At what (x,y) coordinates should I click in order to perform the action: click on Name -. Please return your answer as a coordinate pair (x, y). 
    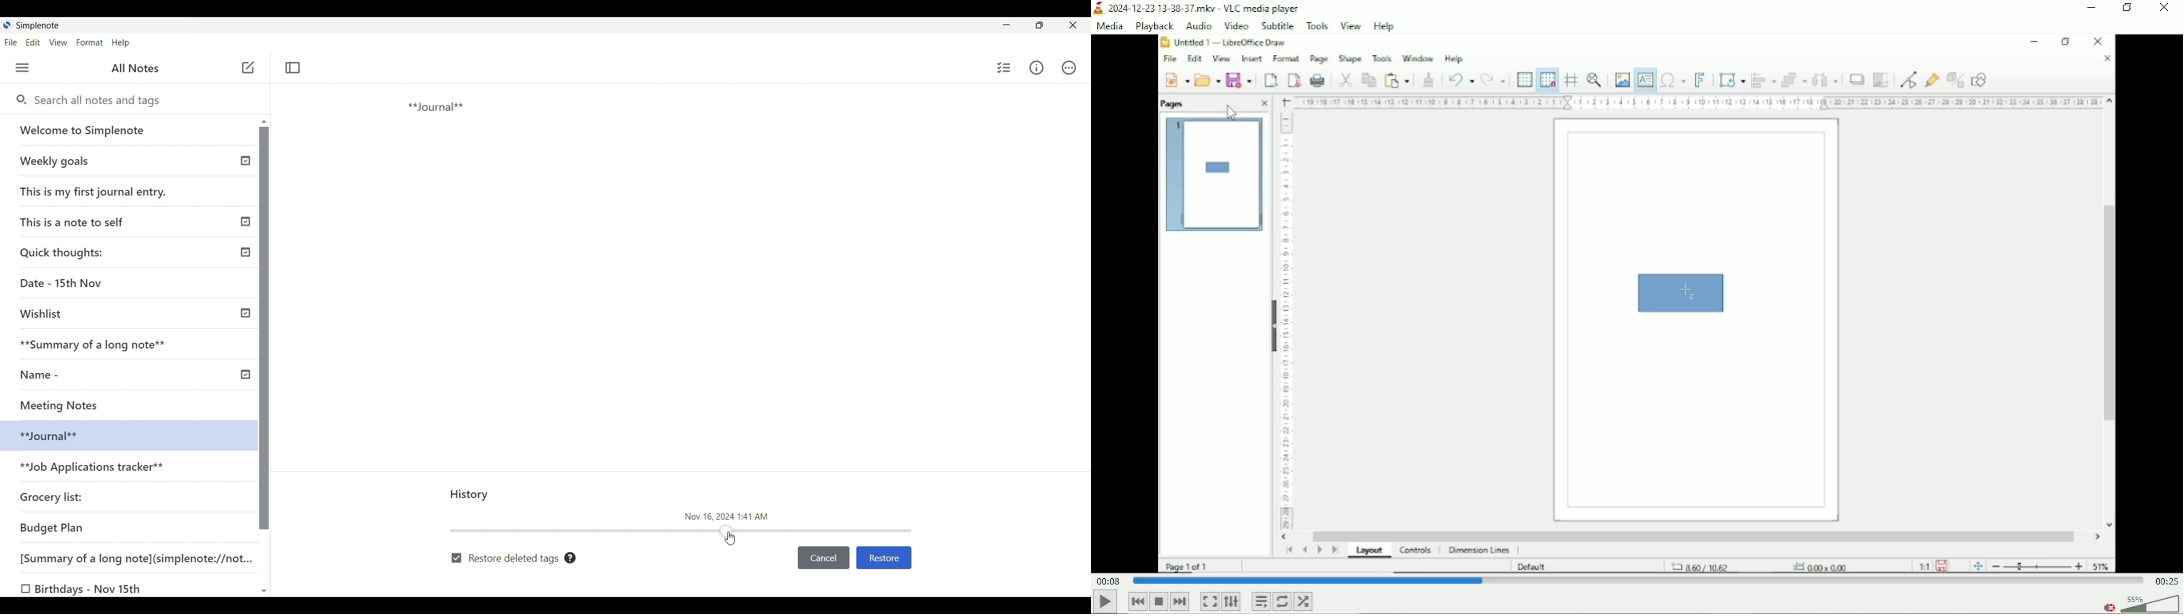
    Looking at the image, I should click on (43, 375).